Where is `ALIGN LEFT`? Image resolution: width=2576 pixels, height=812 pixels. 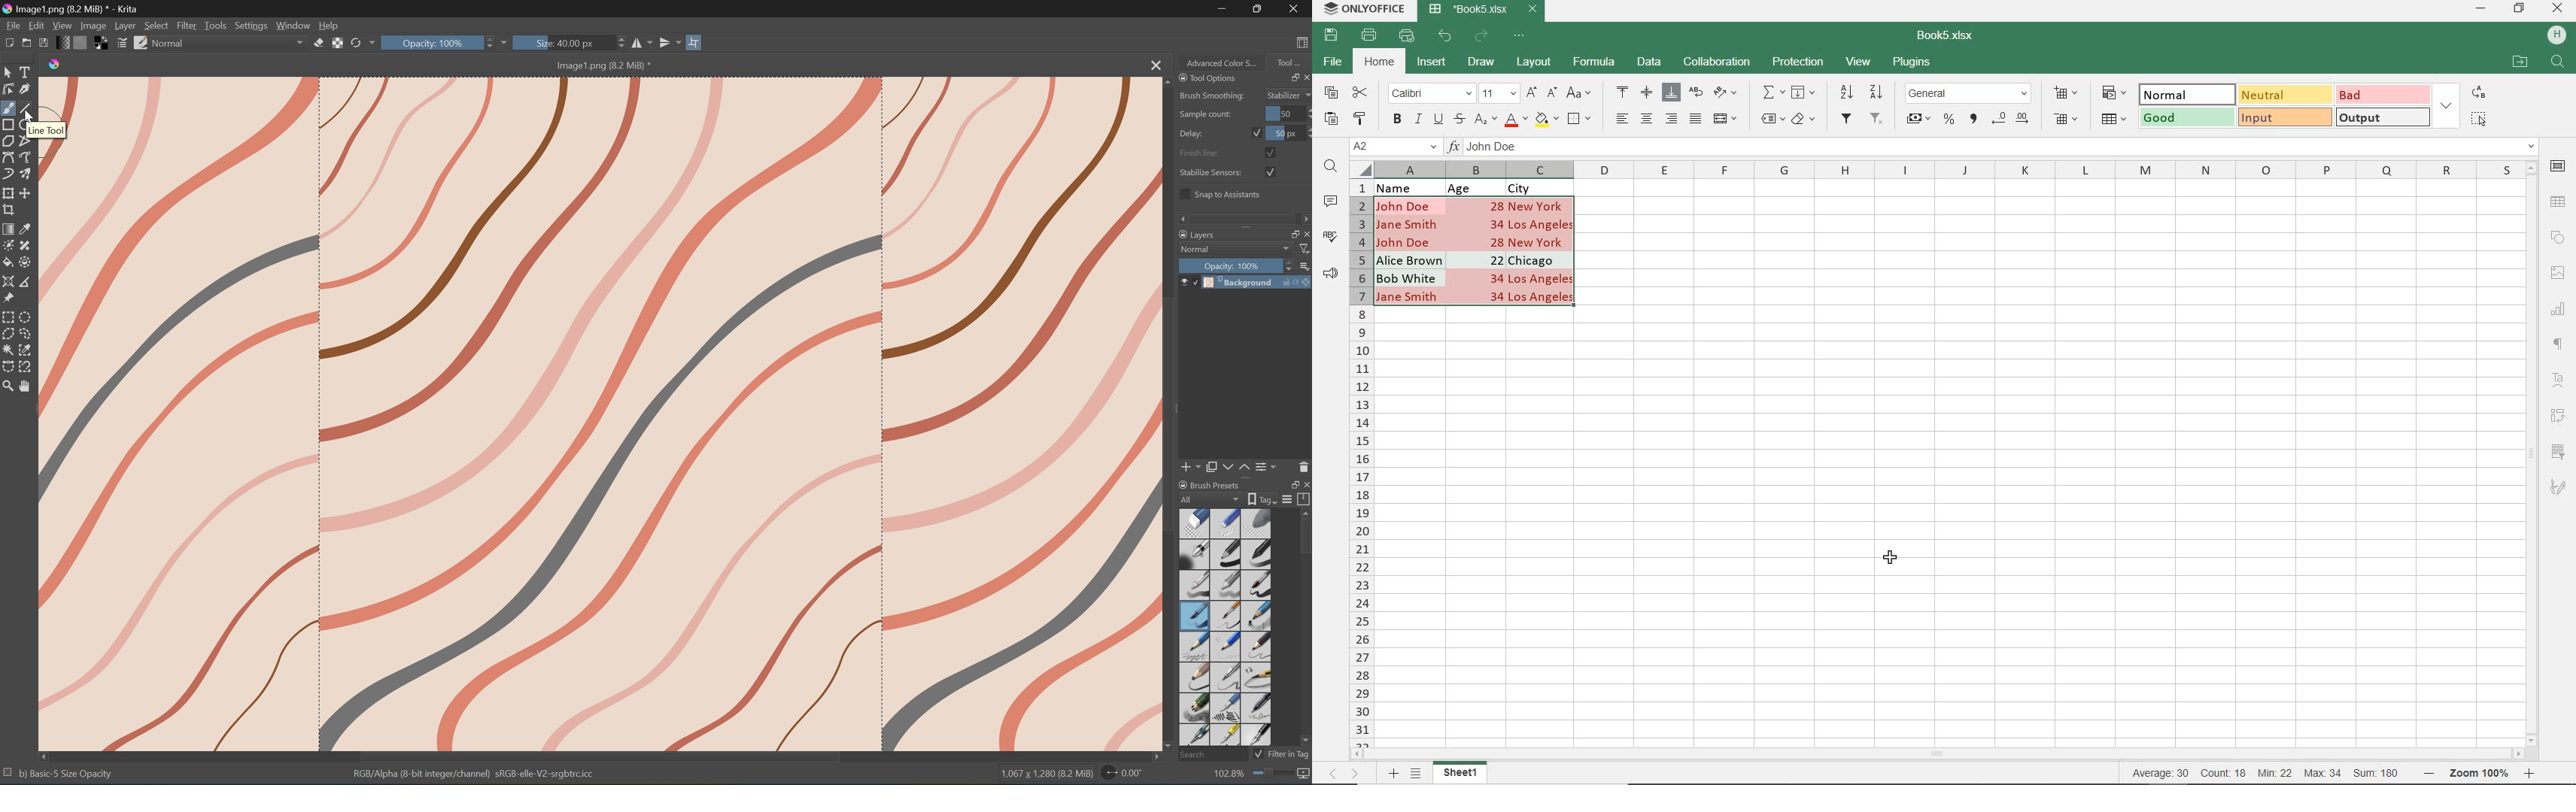
ALIGN LEFT is located at coordinates (1621, 120).